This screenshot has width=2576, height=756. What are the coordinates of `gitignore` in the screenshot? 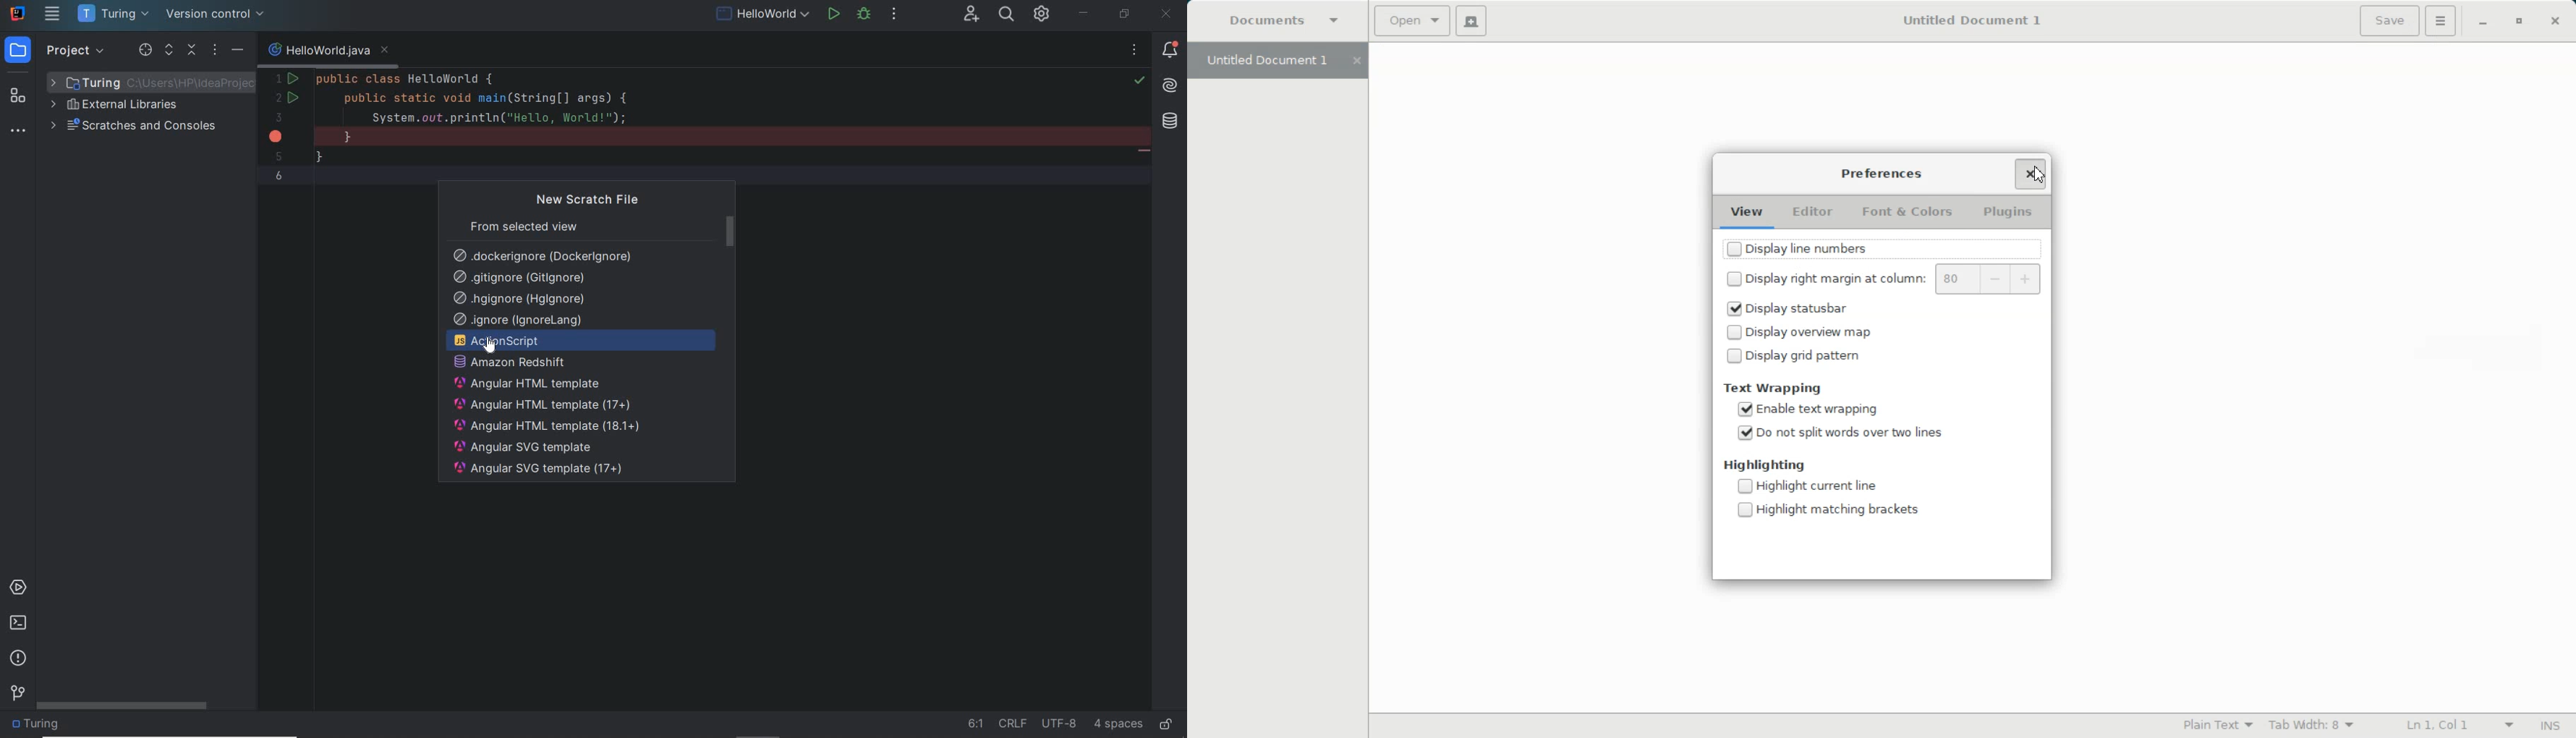 It's located at (518, 279).